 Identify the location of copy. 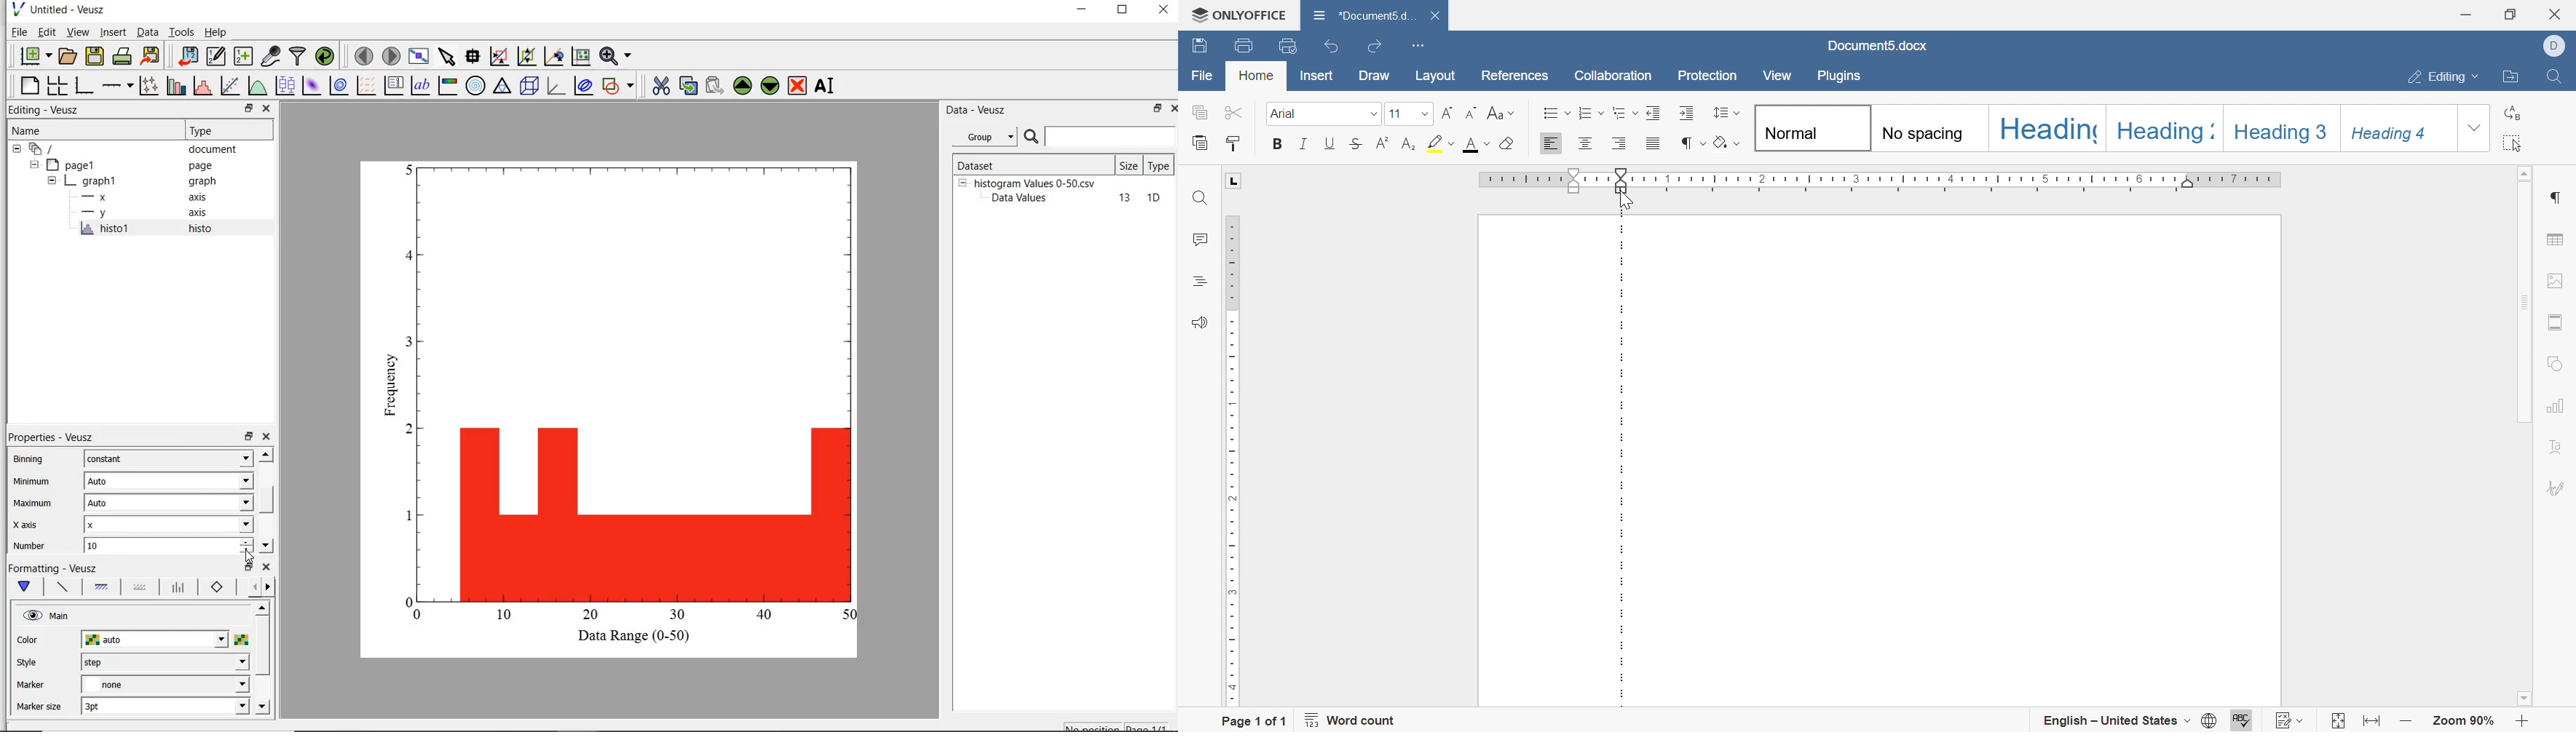
(1199, 112).